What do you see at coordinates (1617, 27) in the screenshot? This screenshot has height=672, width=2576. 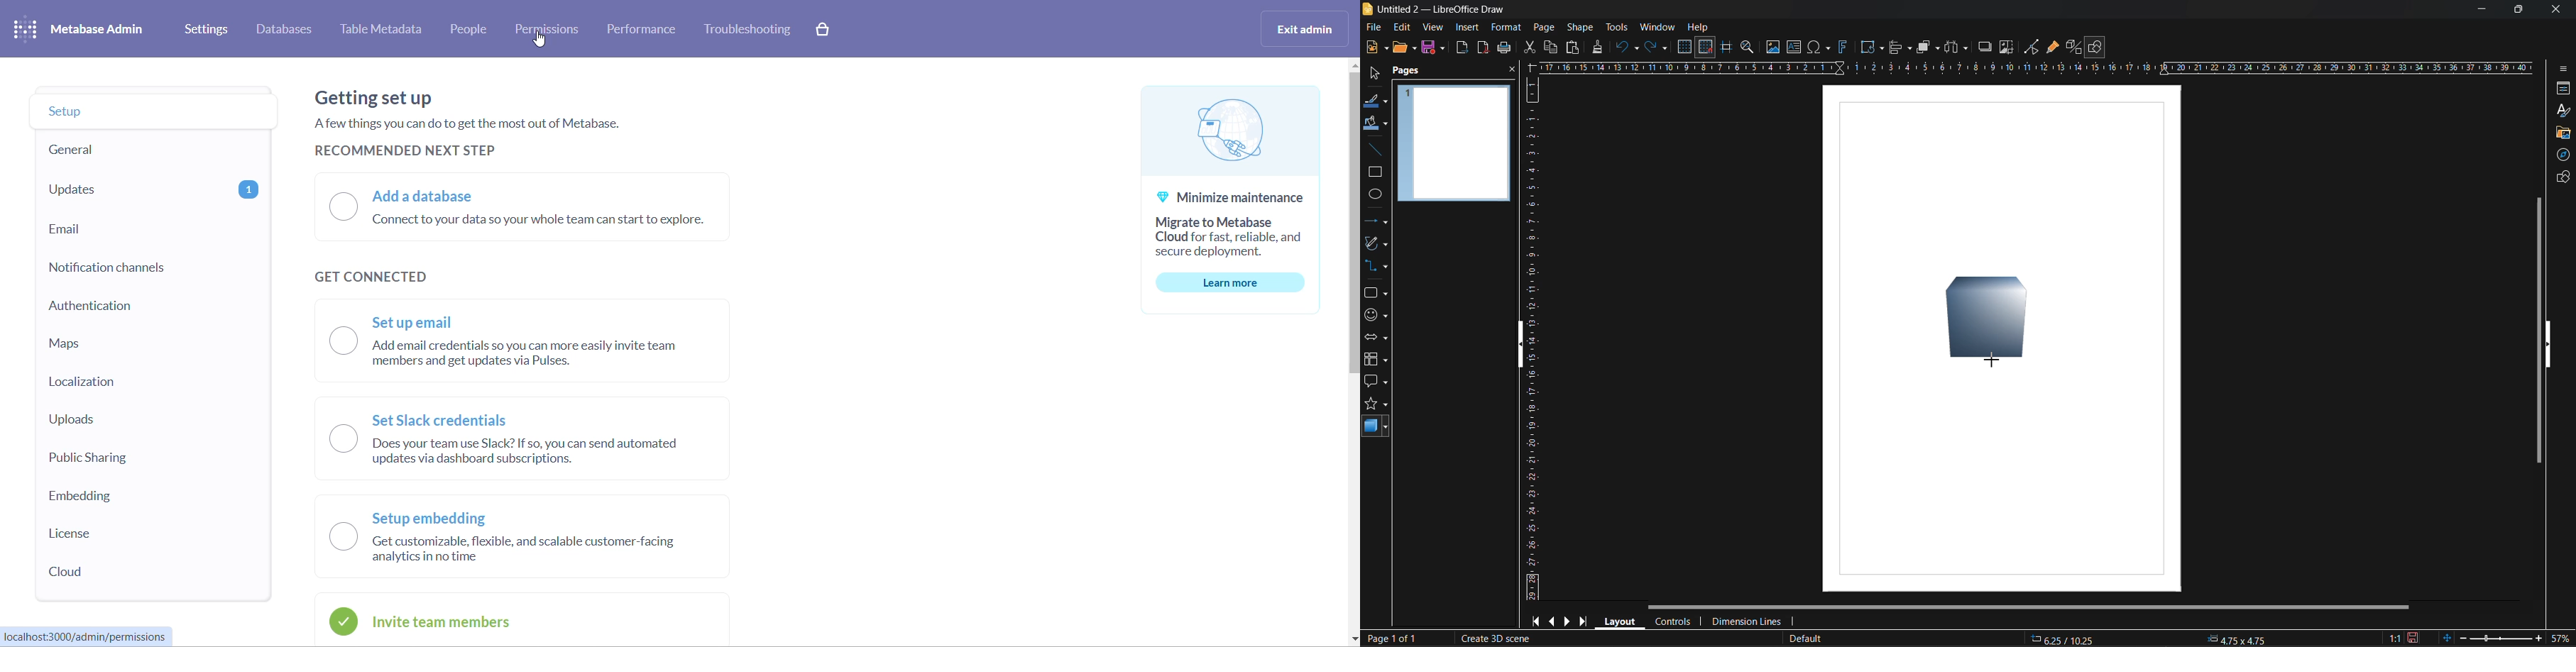 I see `tools` at bounding box center [1617, 27].